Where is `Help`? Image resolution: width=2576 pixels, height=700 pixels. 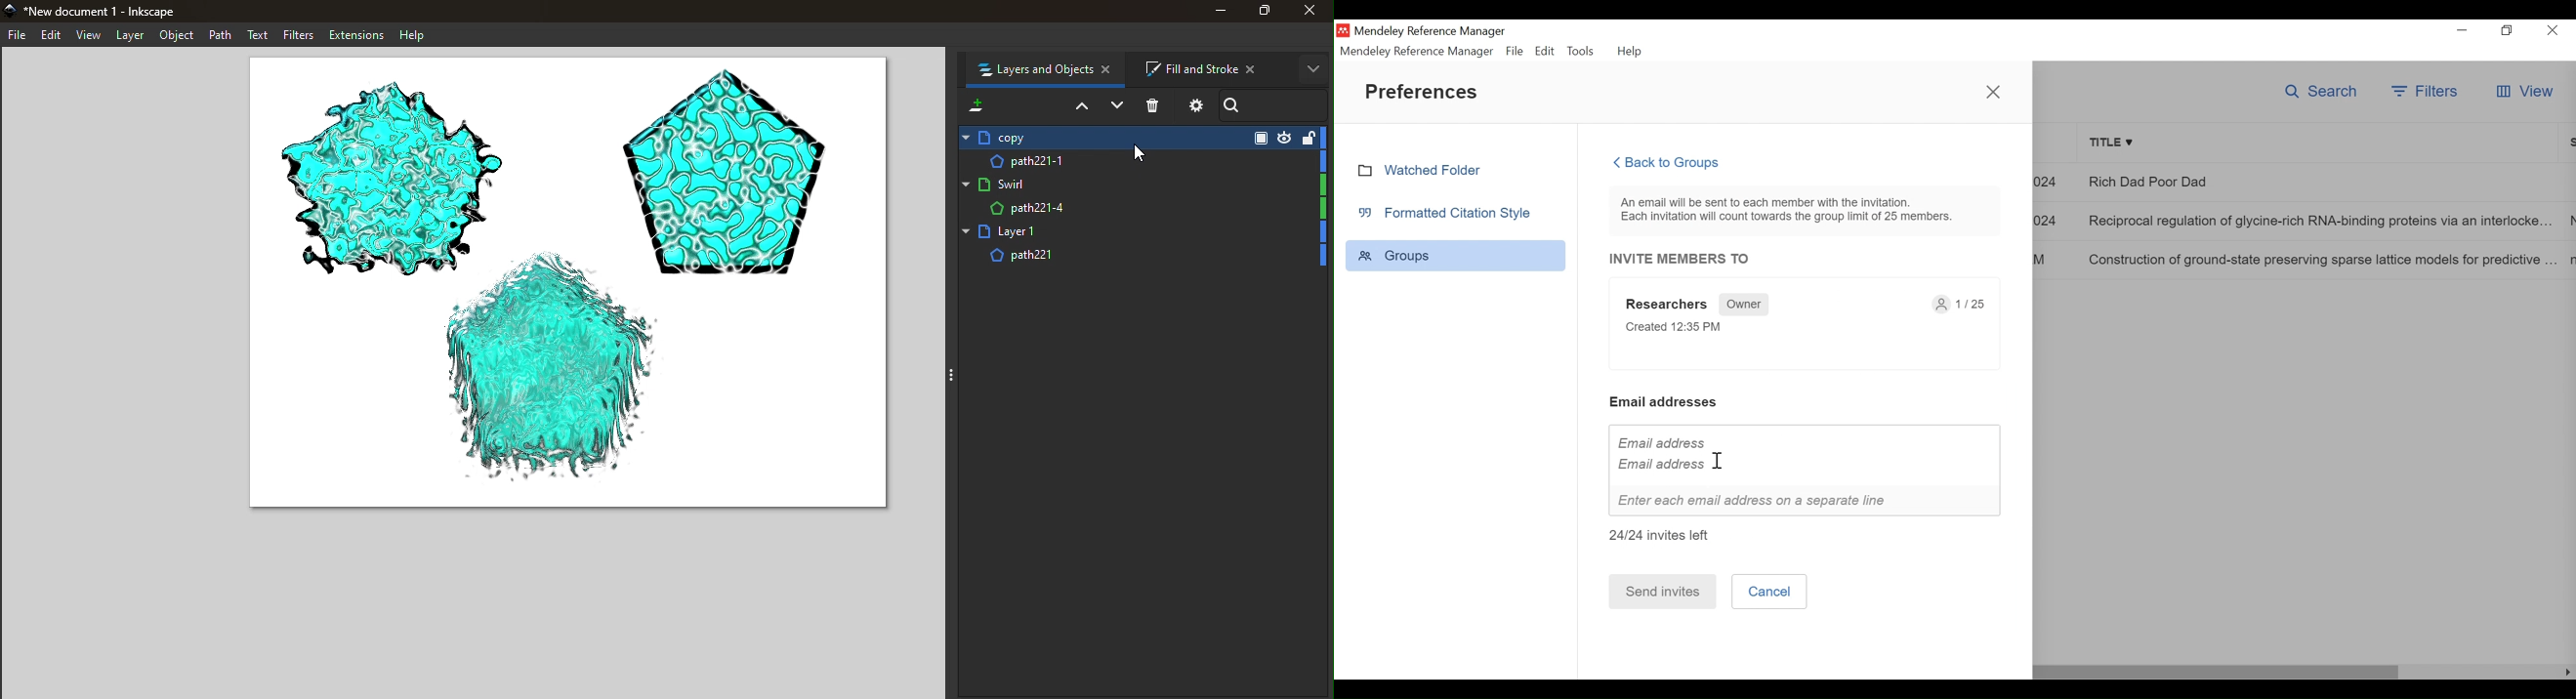
Help is located at coordinates (1632, 51).